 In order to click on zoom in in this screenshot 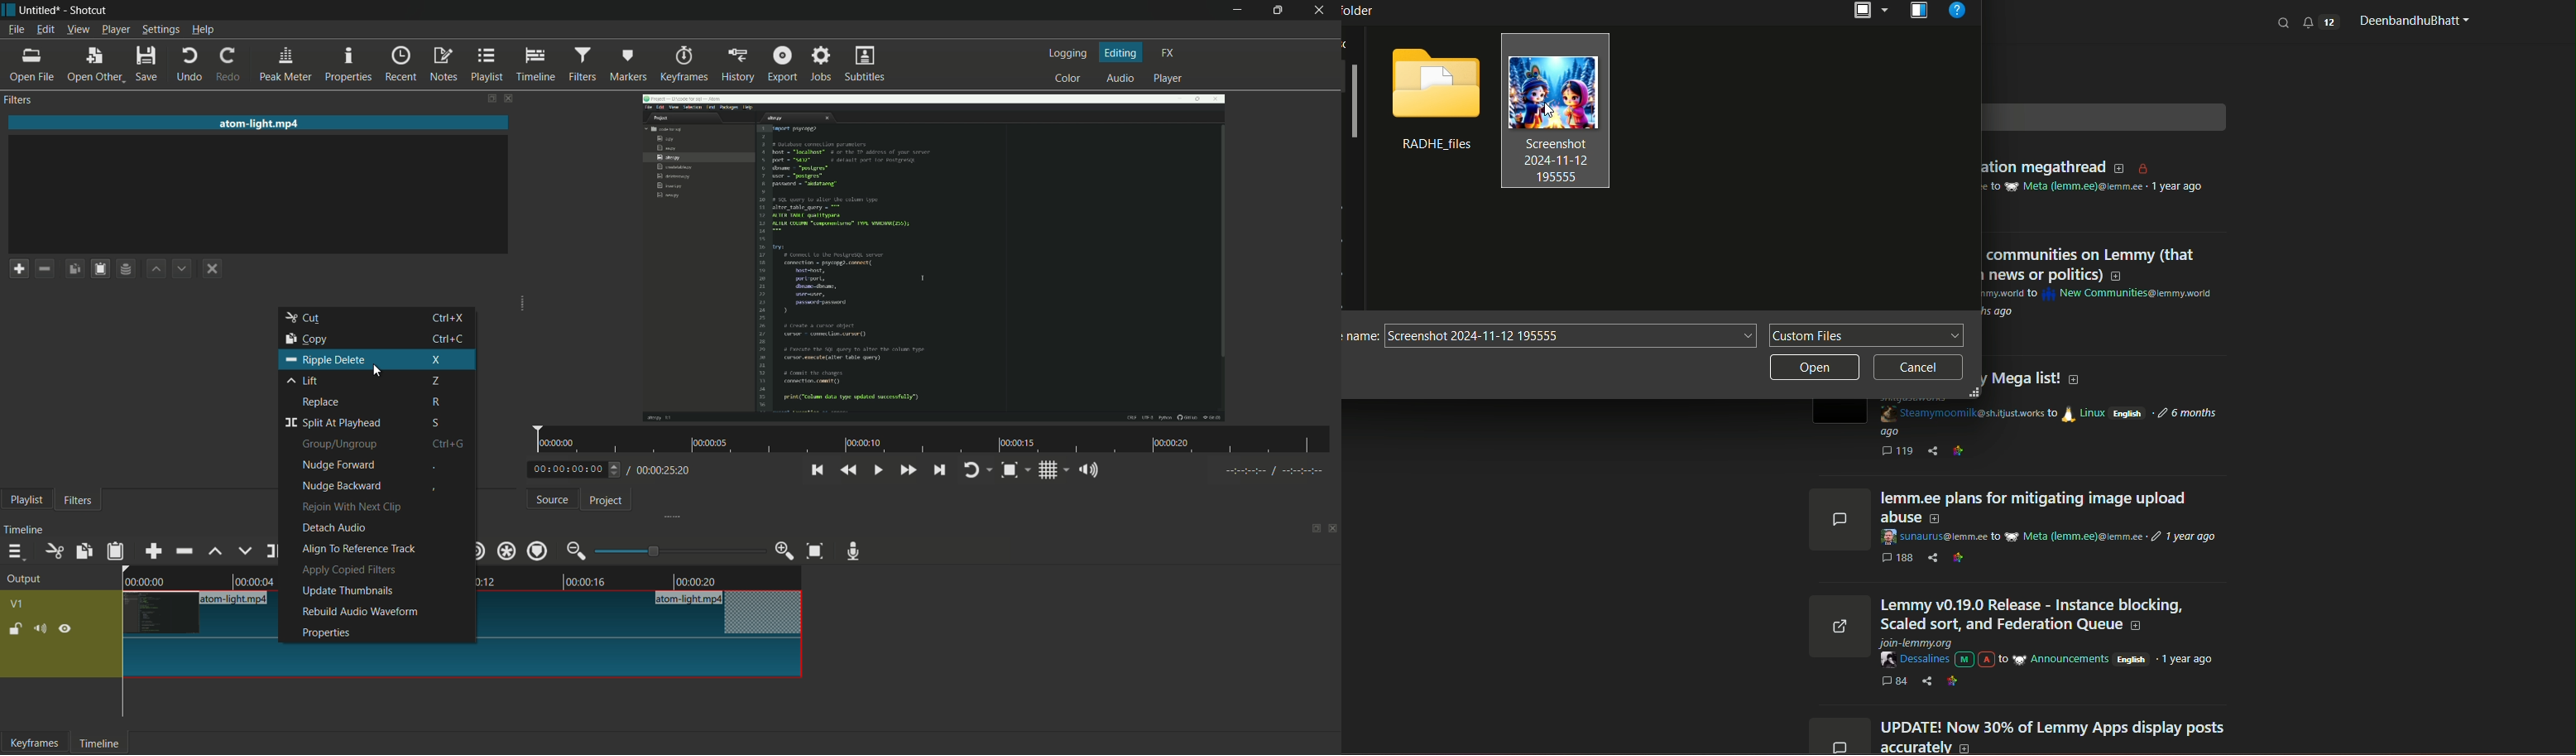, I will do `click(785, 551)`.